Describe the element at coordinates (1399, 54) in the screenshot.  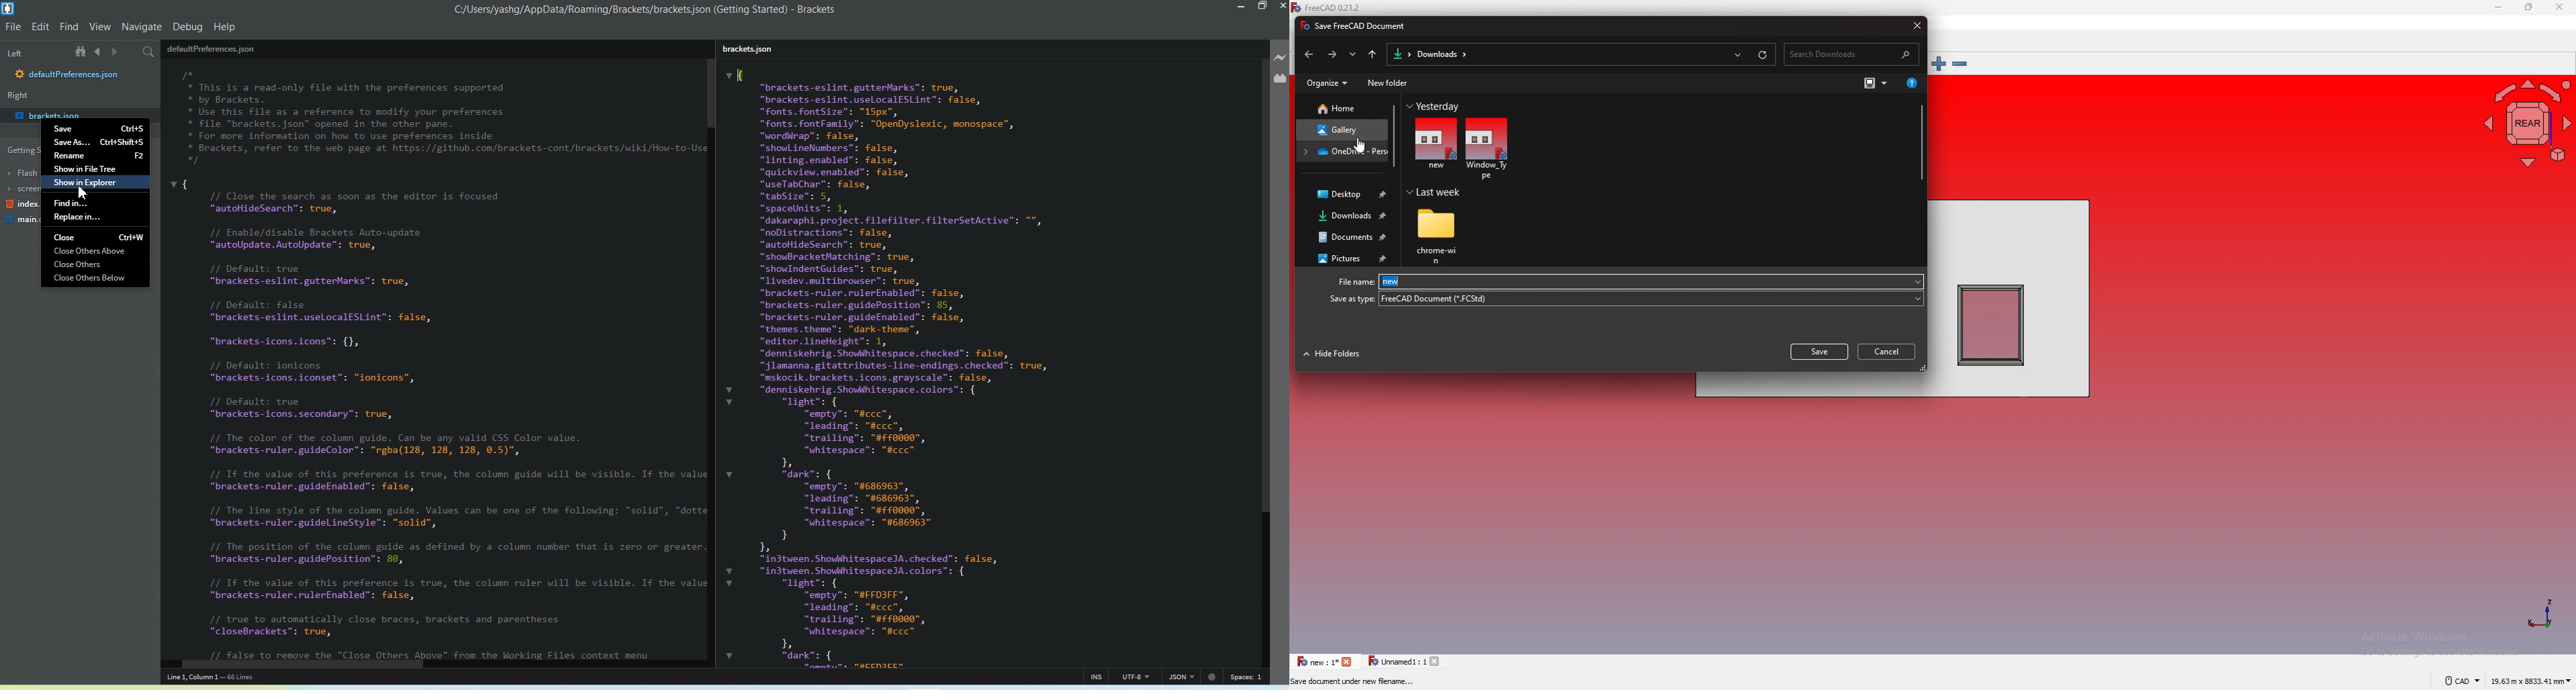
I see `folder` at that location.